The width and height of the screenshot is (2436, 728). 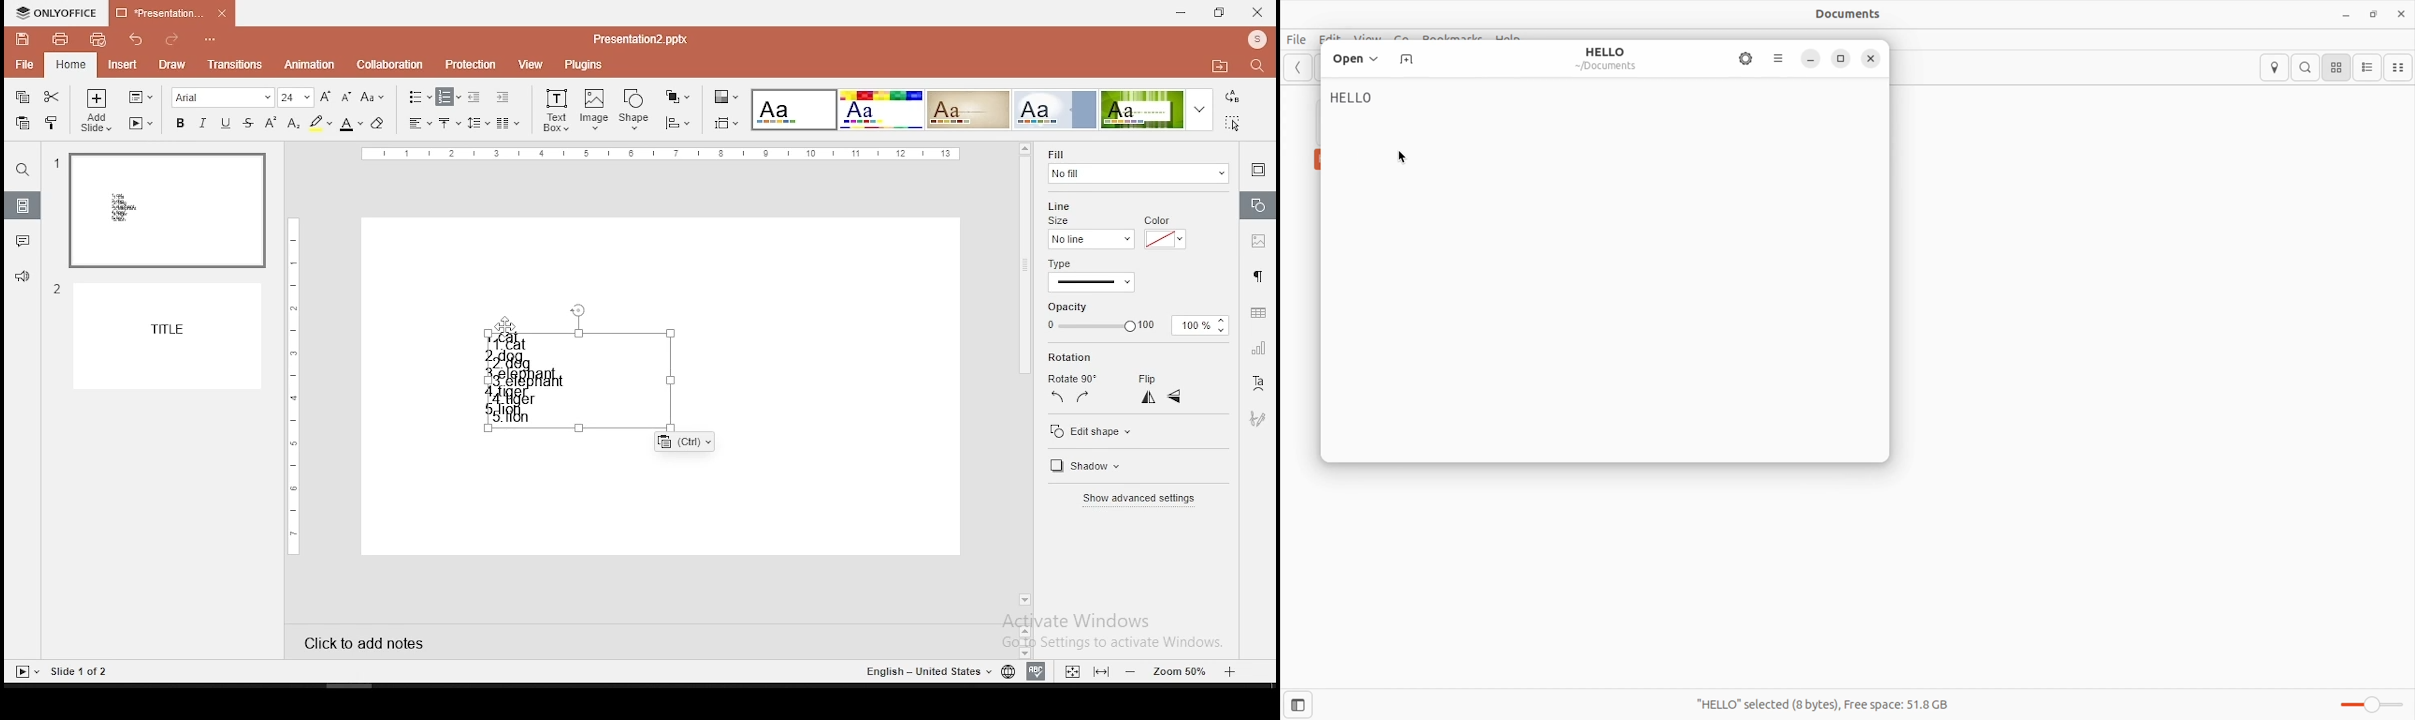 I want to click on click to add notes, so click(x=358, y=643).